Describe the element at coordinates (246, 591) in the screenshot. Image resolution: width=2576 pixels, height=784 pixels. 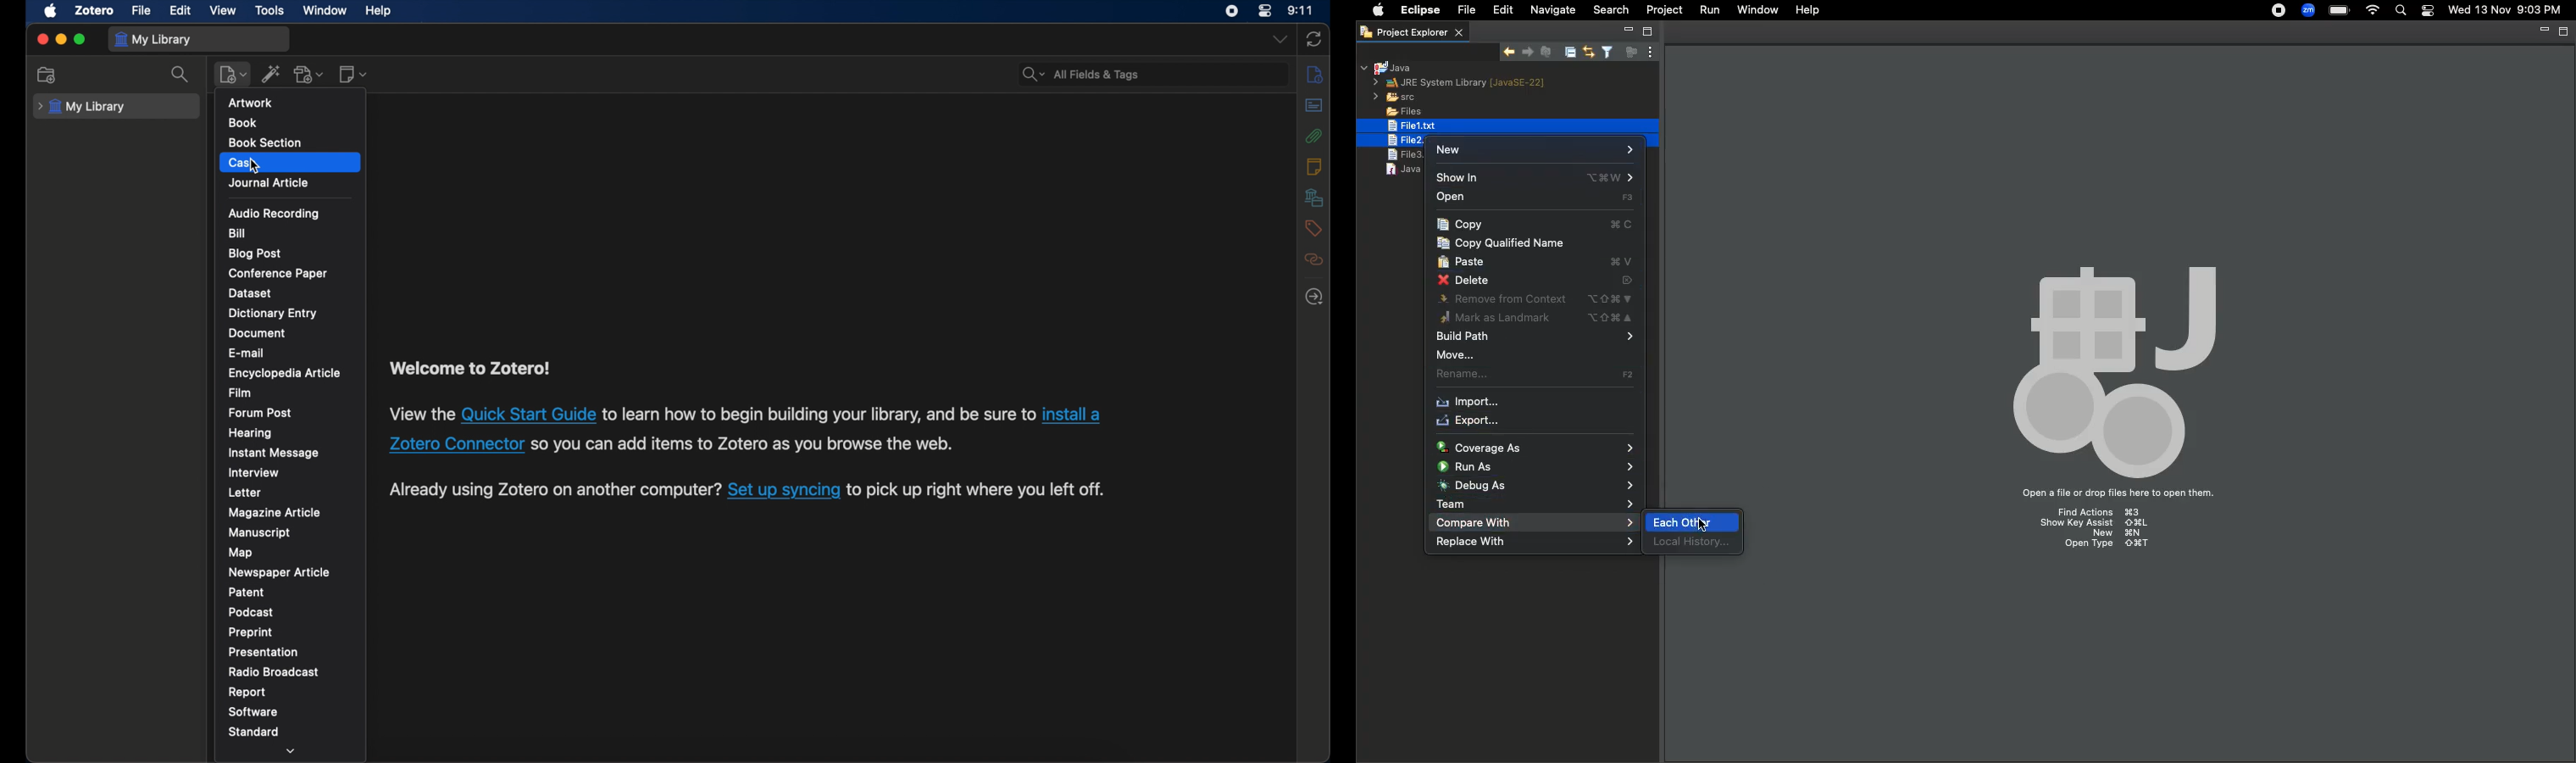
I see `patent` at that location.